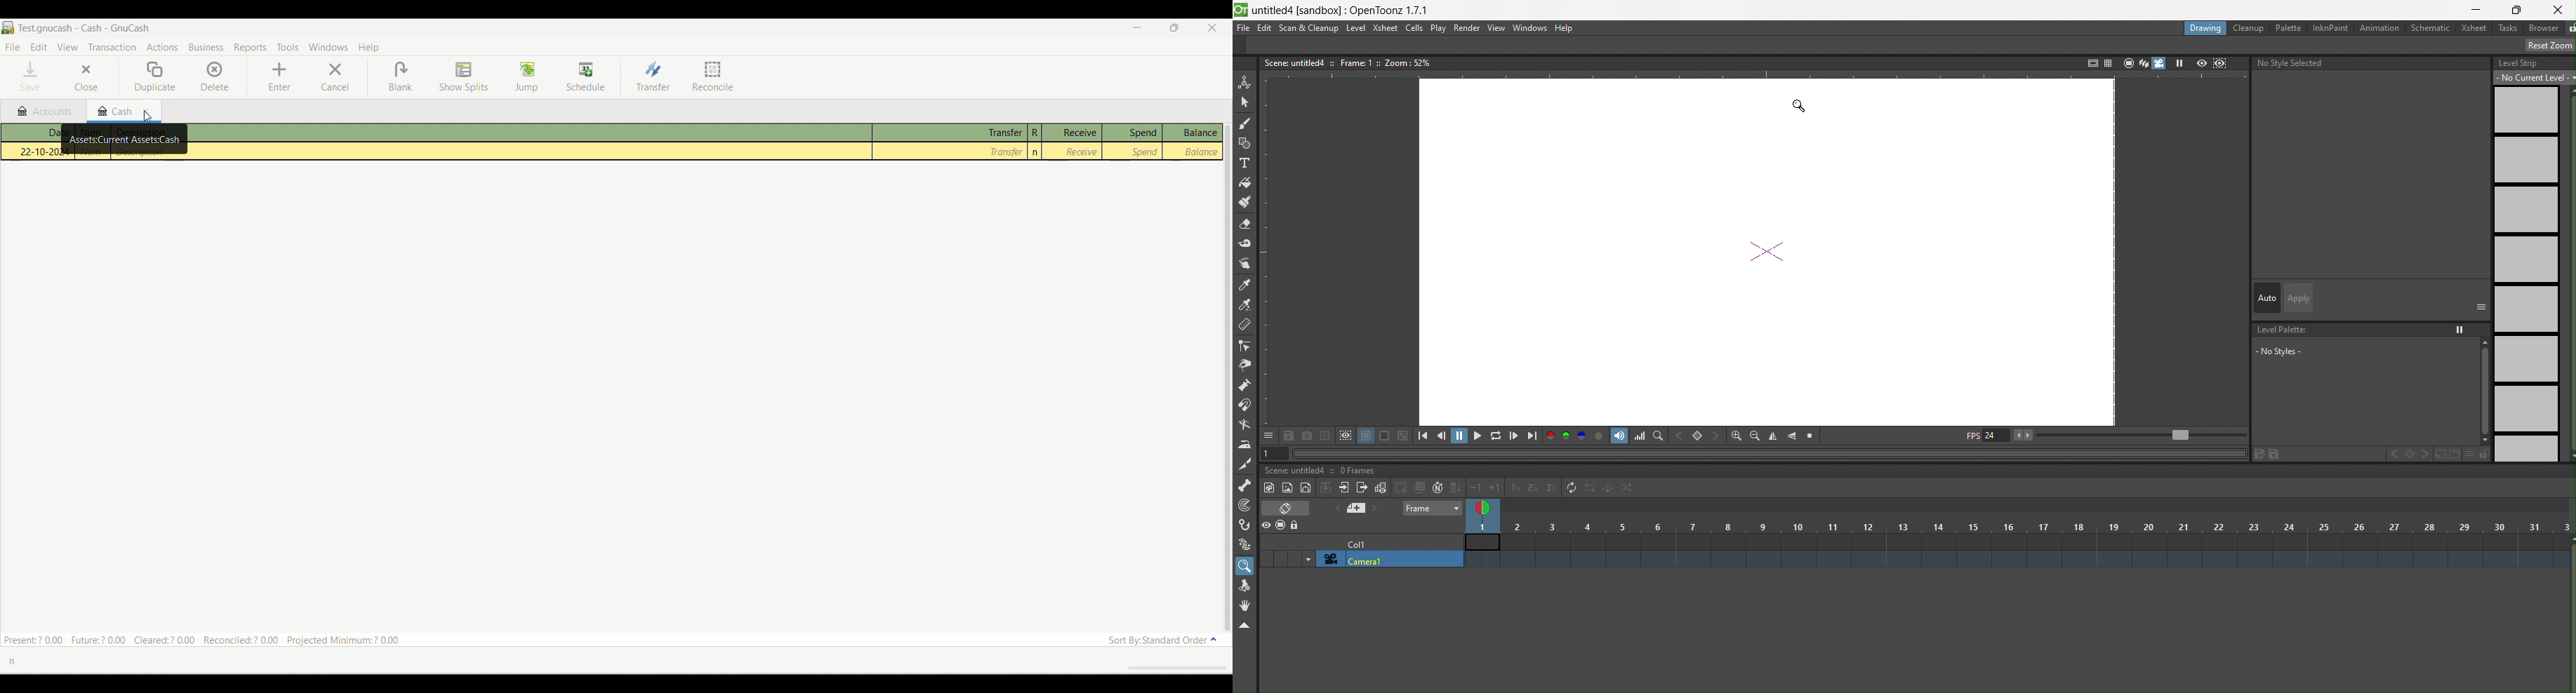 The width and height of the screenshot is (2576, 700). Describe the element at coordinates (1244, 27) in the screenshot. I see `file` at that location.